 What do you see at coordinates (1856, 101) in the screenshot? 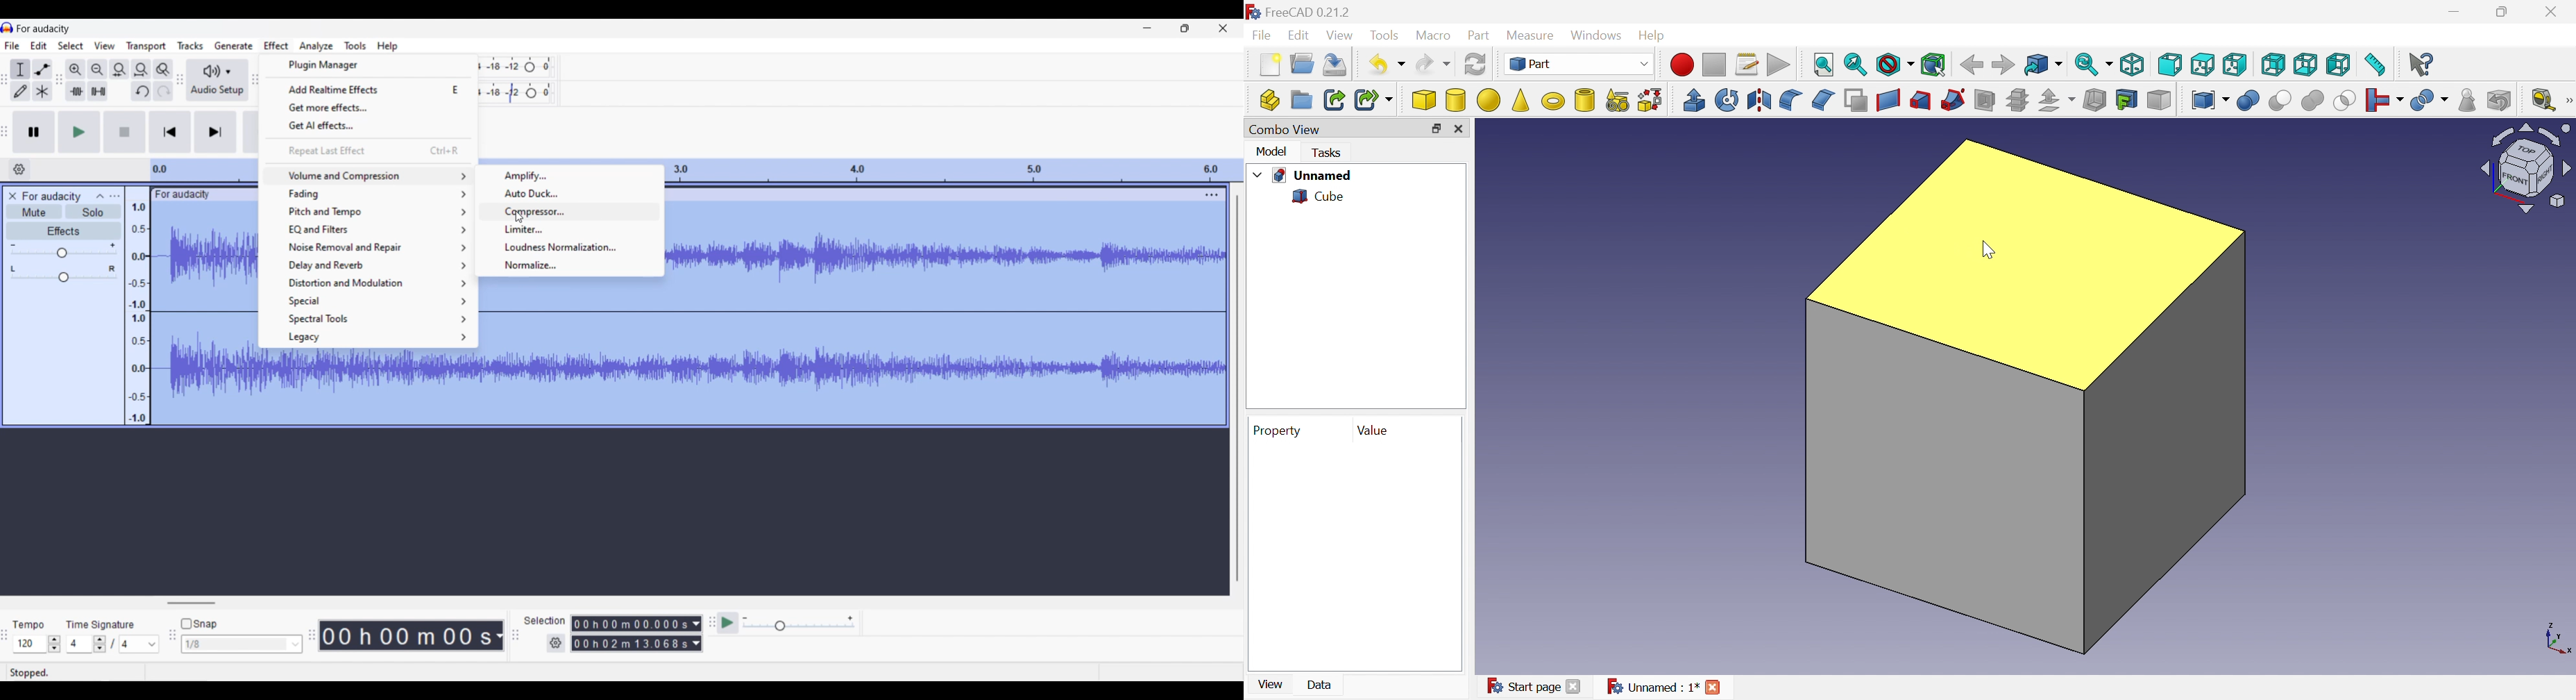
I see `Make face from wires` at bounding box center [1856, 101].